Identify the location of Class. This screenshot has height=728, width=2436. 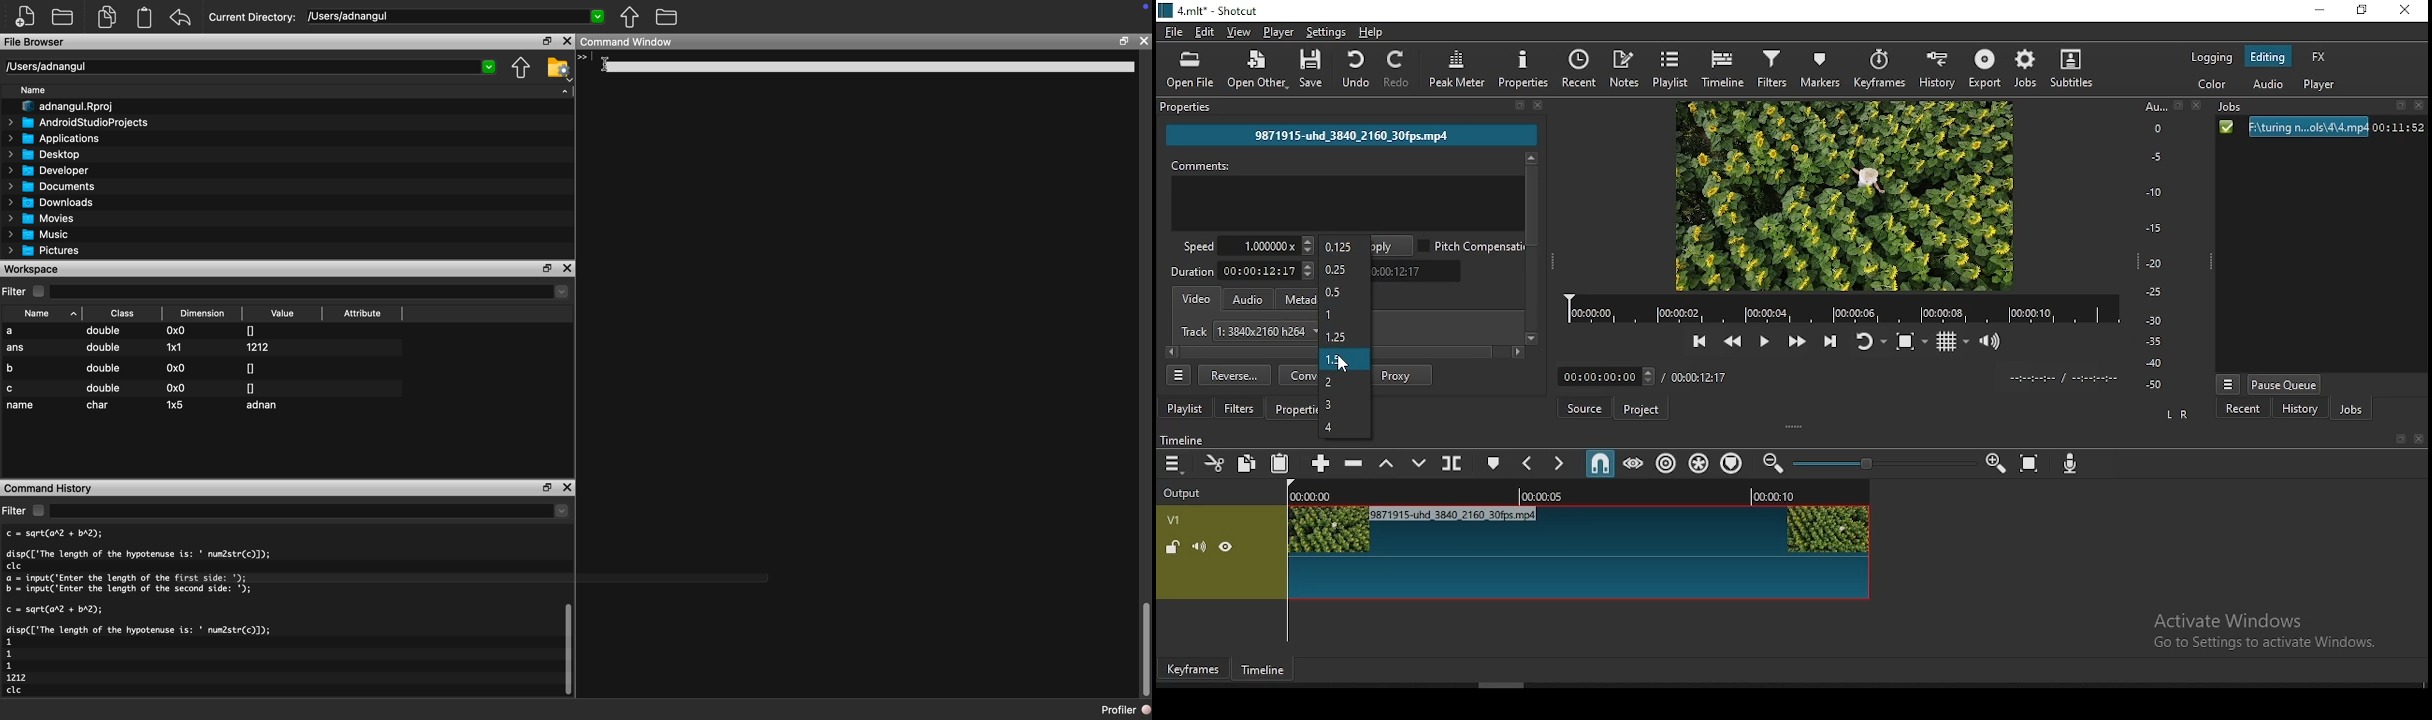
(123, 313).